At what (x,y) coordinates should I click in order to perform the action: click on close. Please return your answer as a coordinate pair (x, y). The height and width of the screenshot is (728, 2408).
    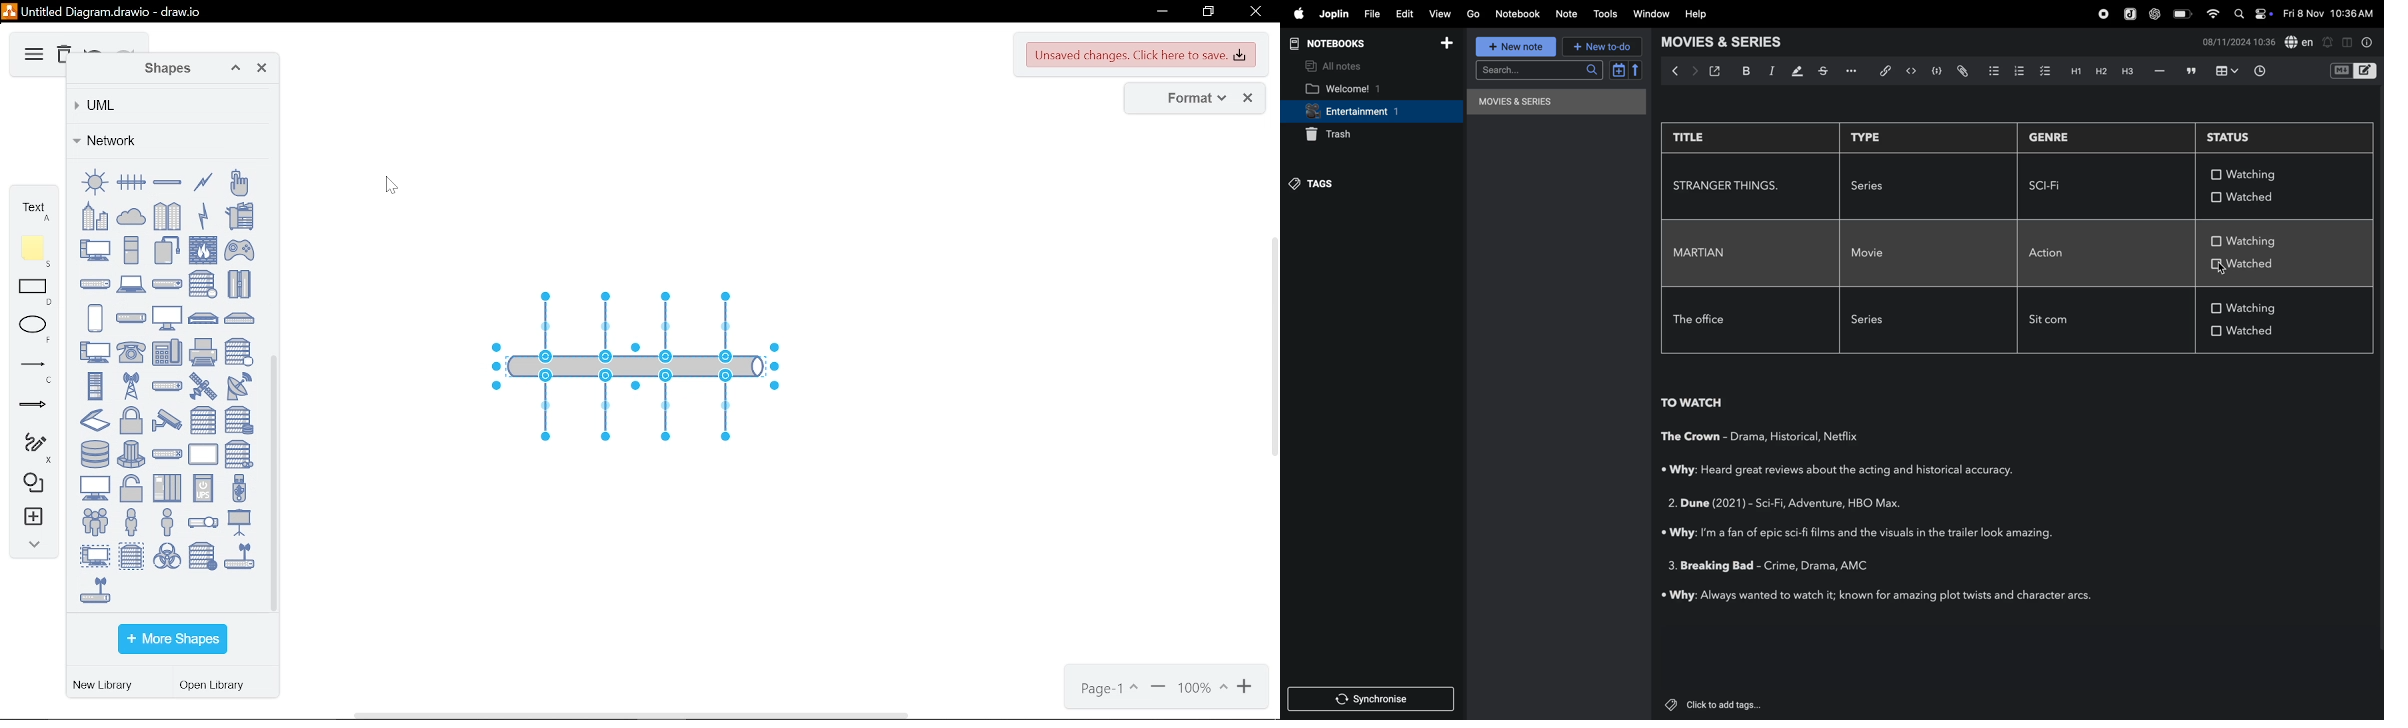
    Looking at the image, I should click on (1254, 13).